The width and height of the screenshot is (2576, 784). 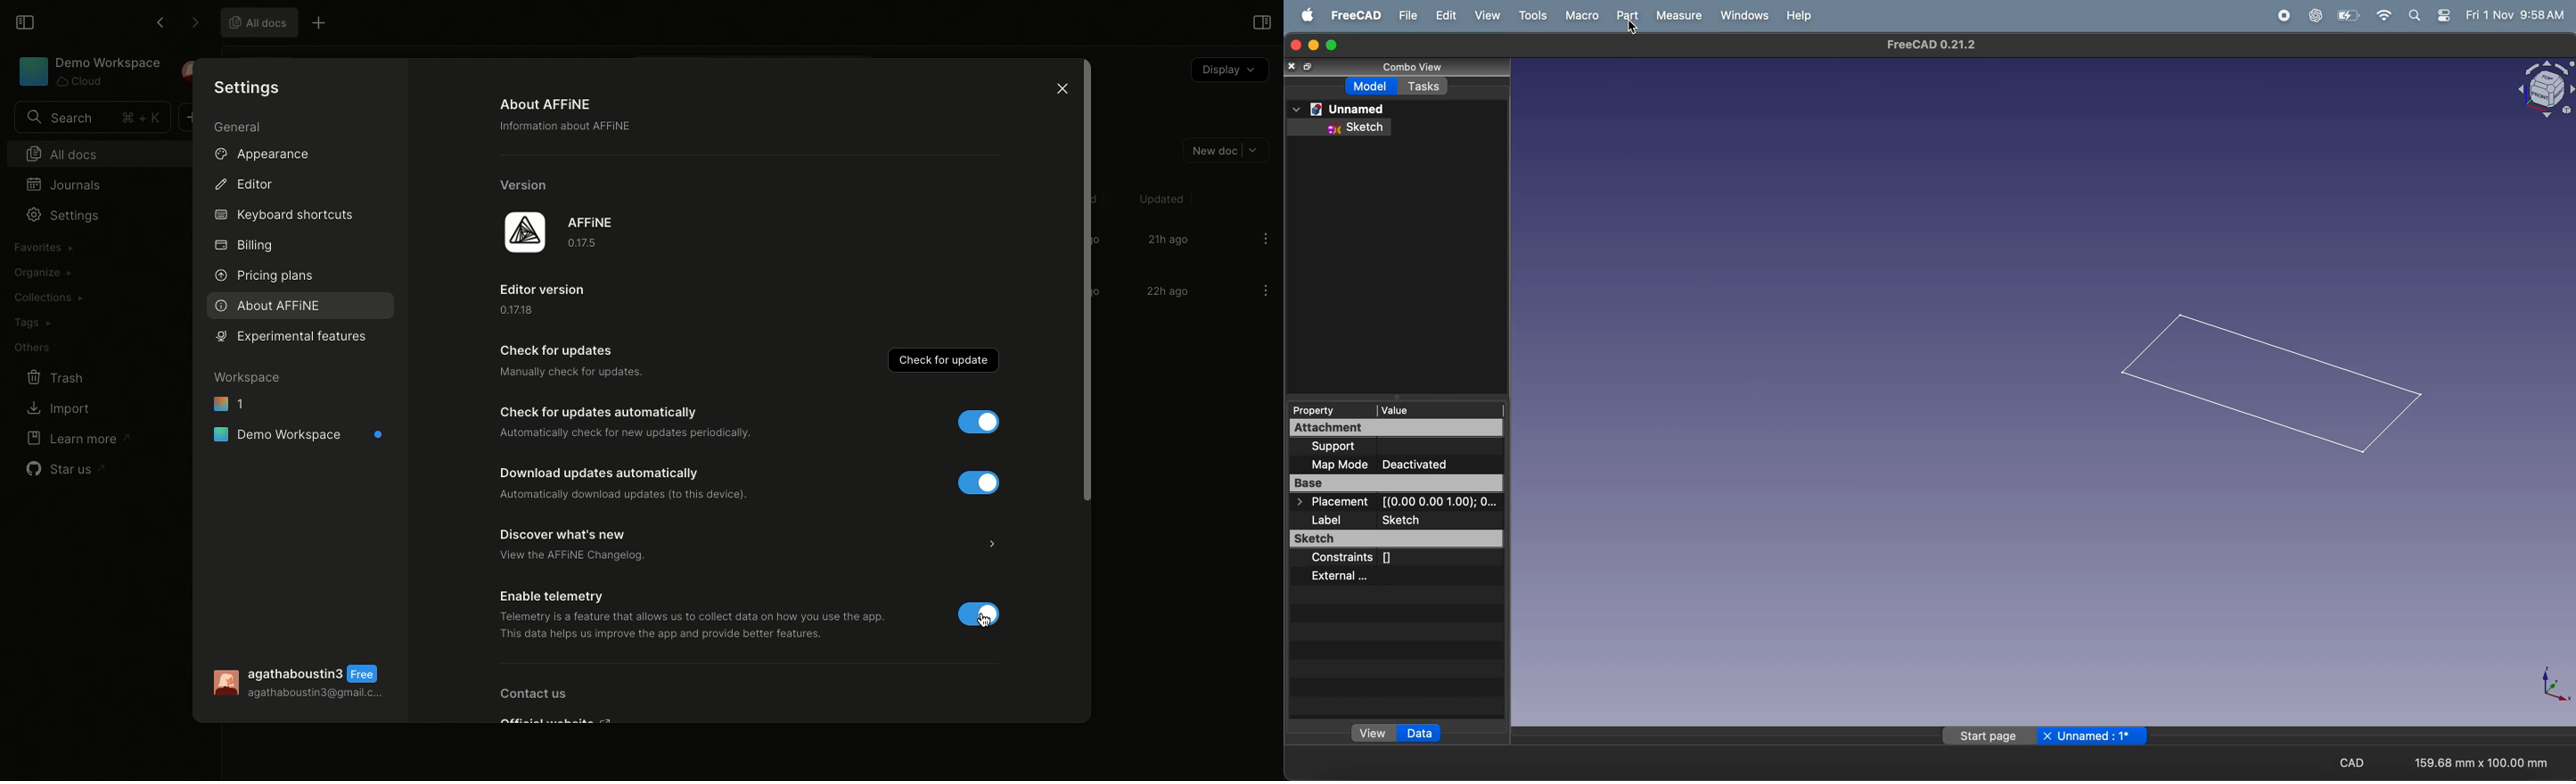 What do you see at coordinates (1624, 17) in the screenshot?
I see `part` at bounding box center [1624, 17].